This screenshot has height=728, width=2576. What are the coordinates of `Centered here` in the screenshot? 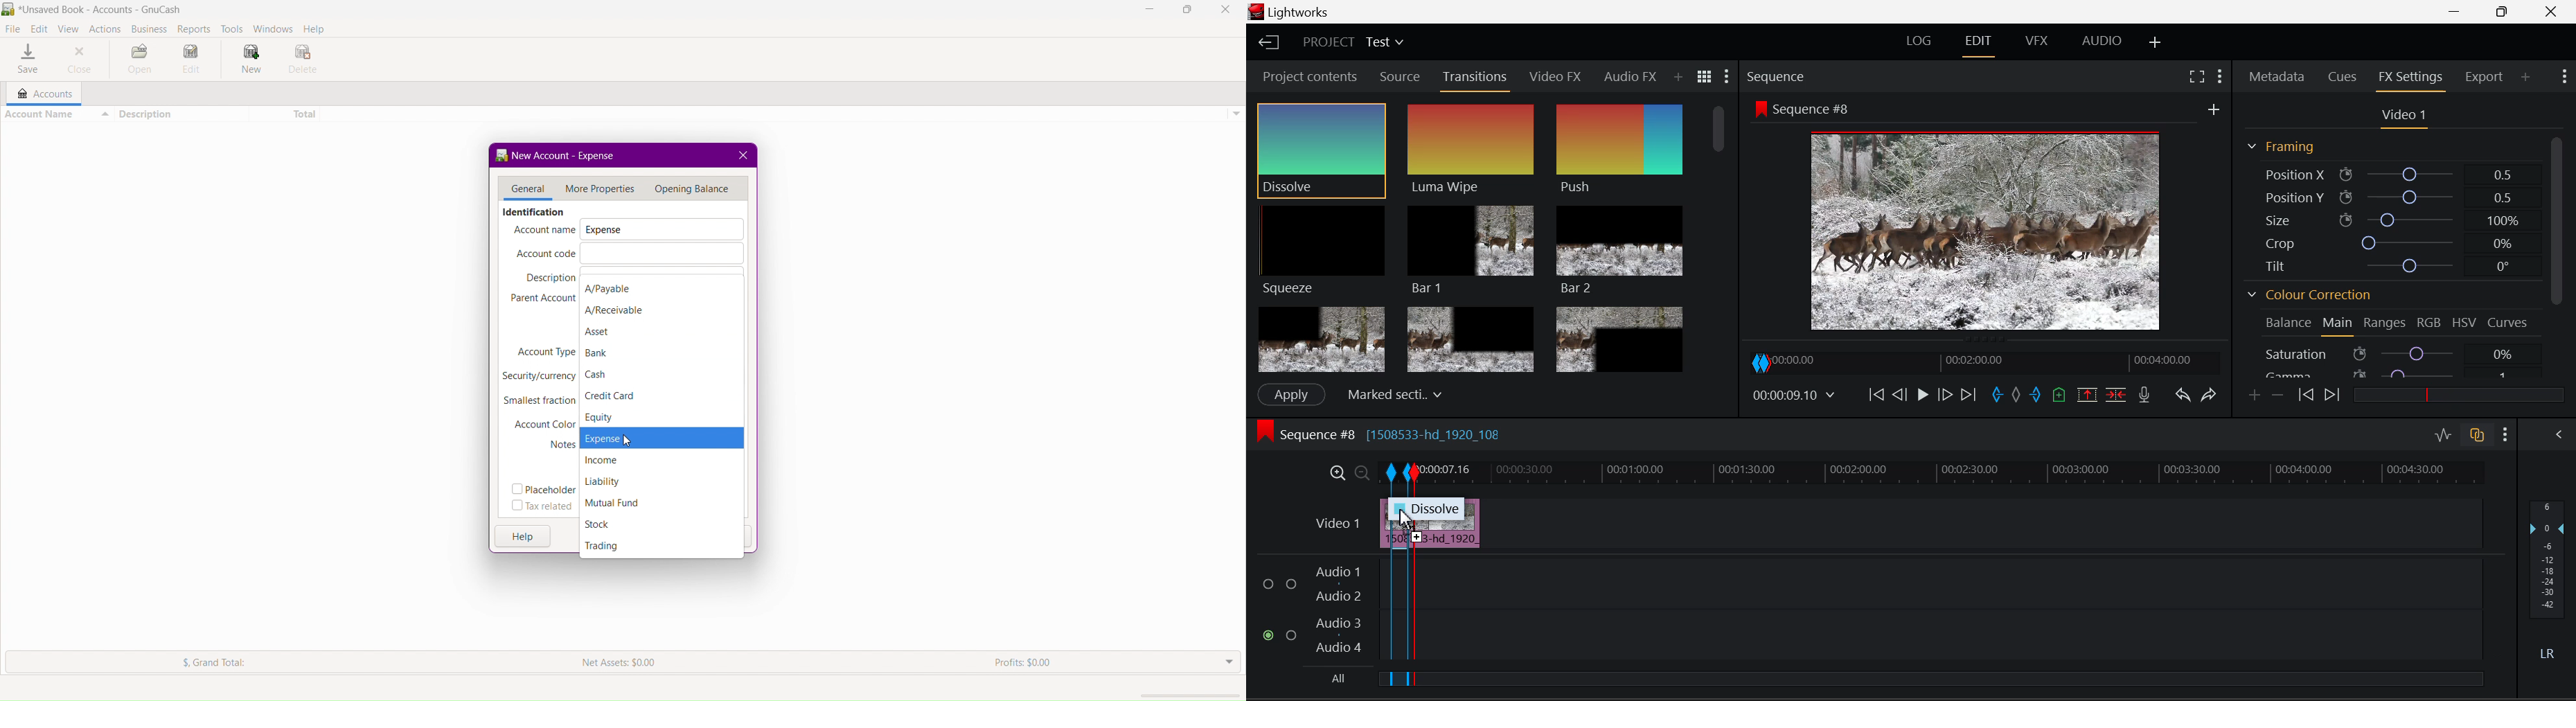 It's located at (1391, 393).